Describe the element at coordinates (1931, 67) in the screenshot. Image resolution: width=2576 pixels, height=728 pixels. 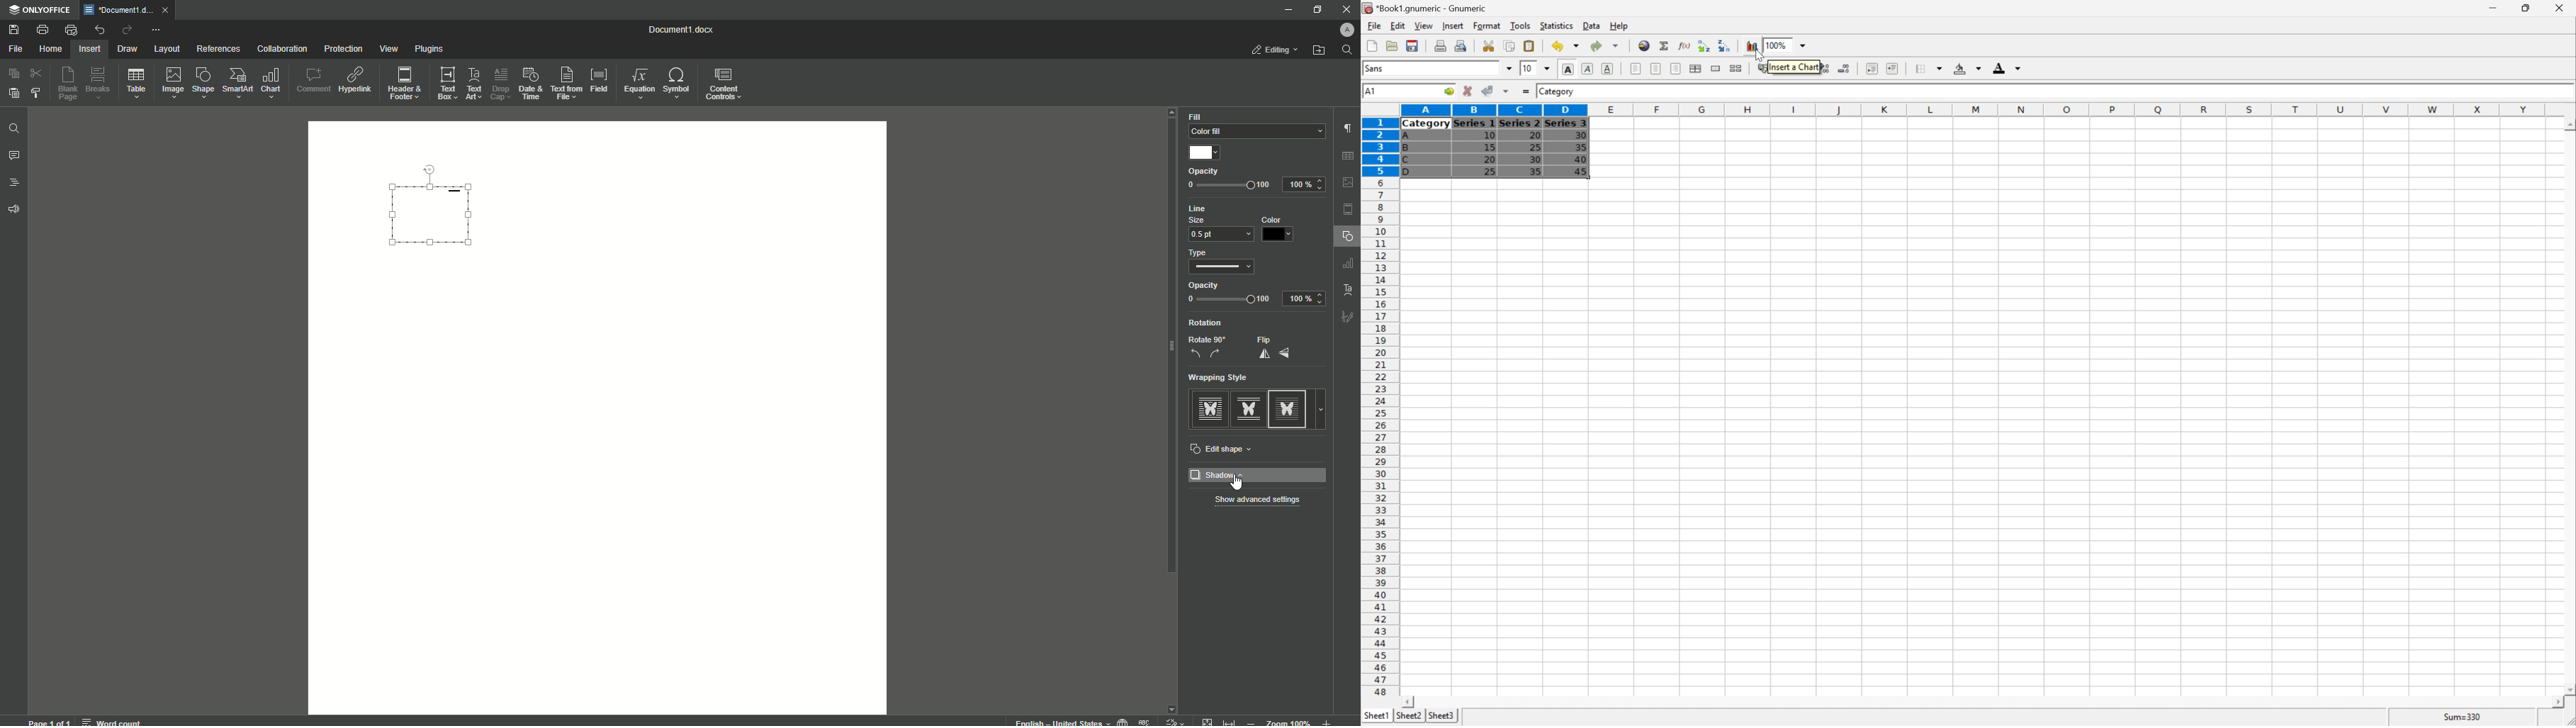
I see `Borders` at that location.